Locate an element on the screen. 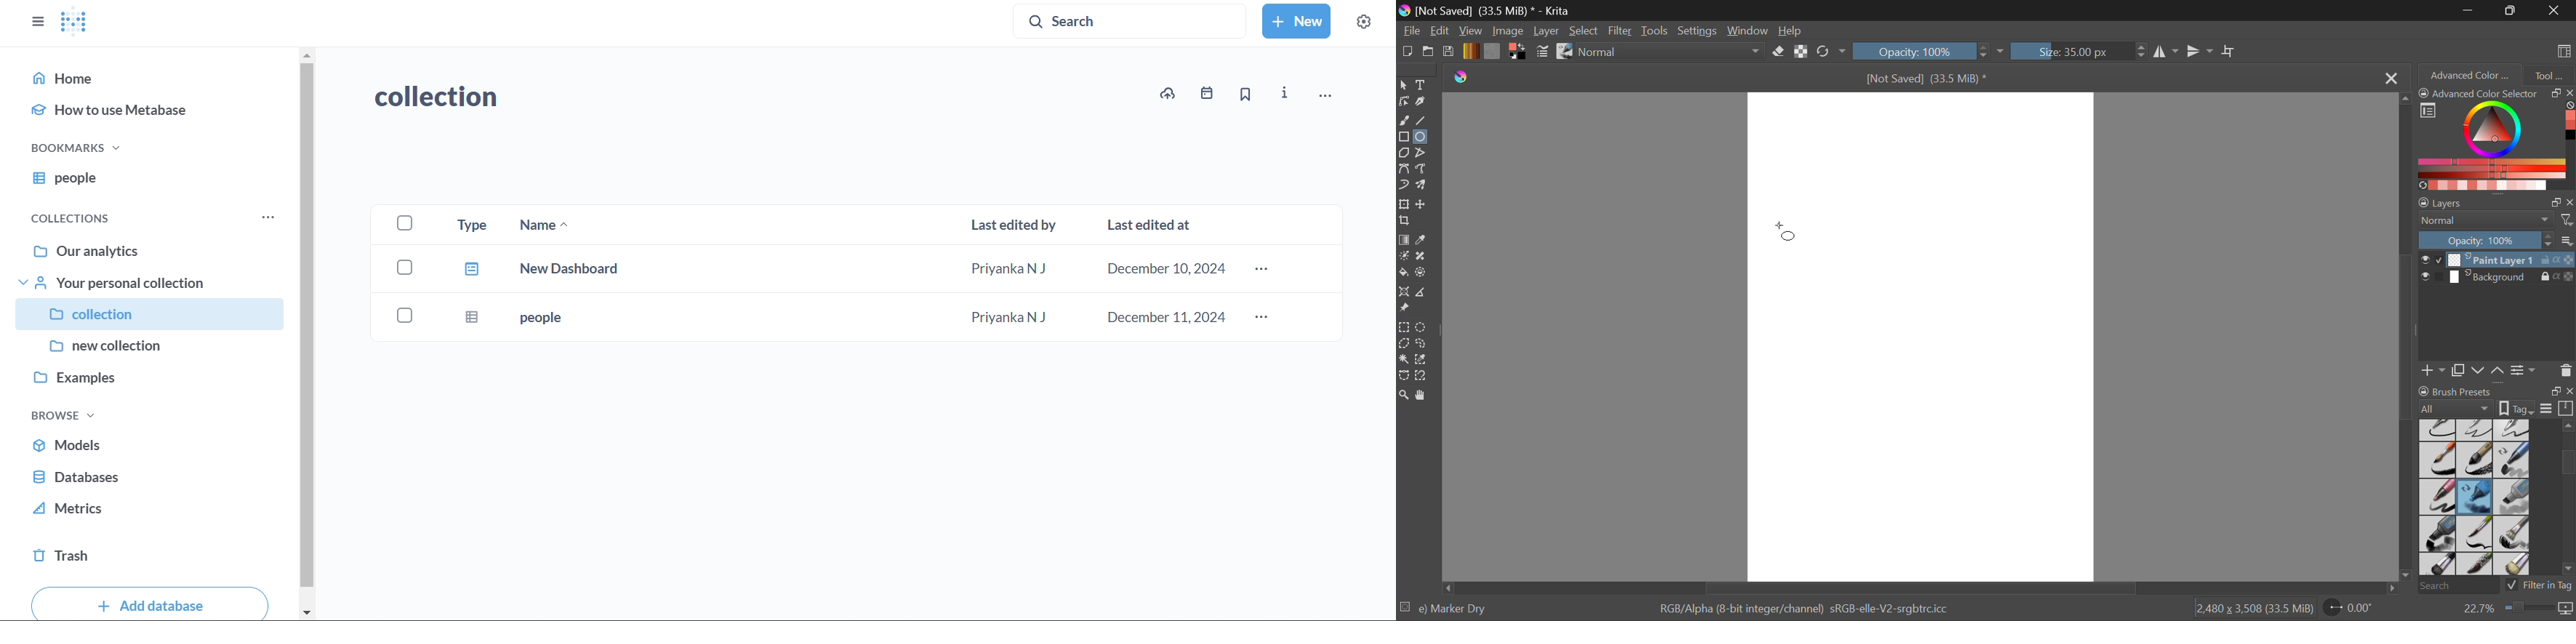 The width and height of the screenshot is (2576, 644). Similar Color Selection is located at coordinates (1424, 360).